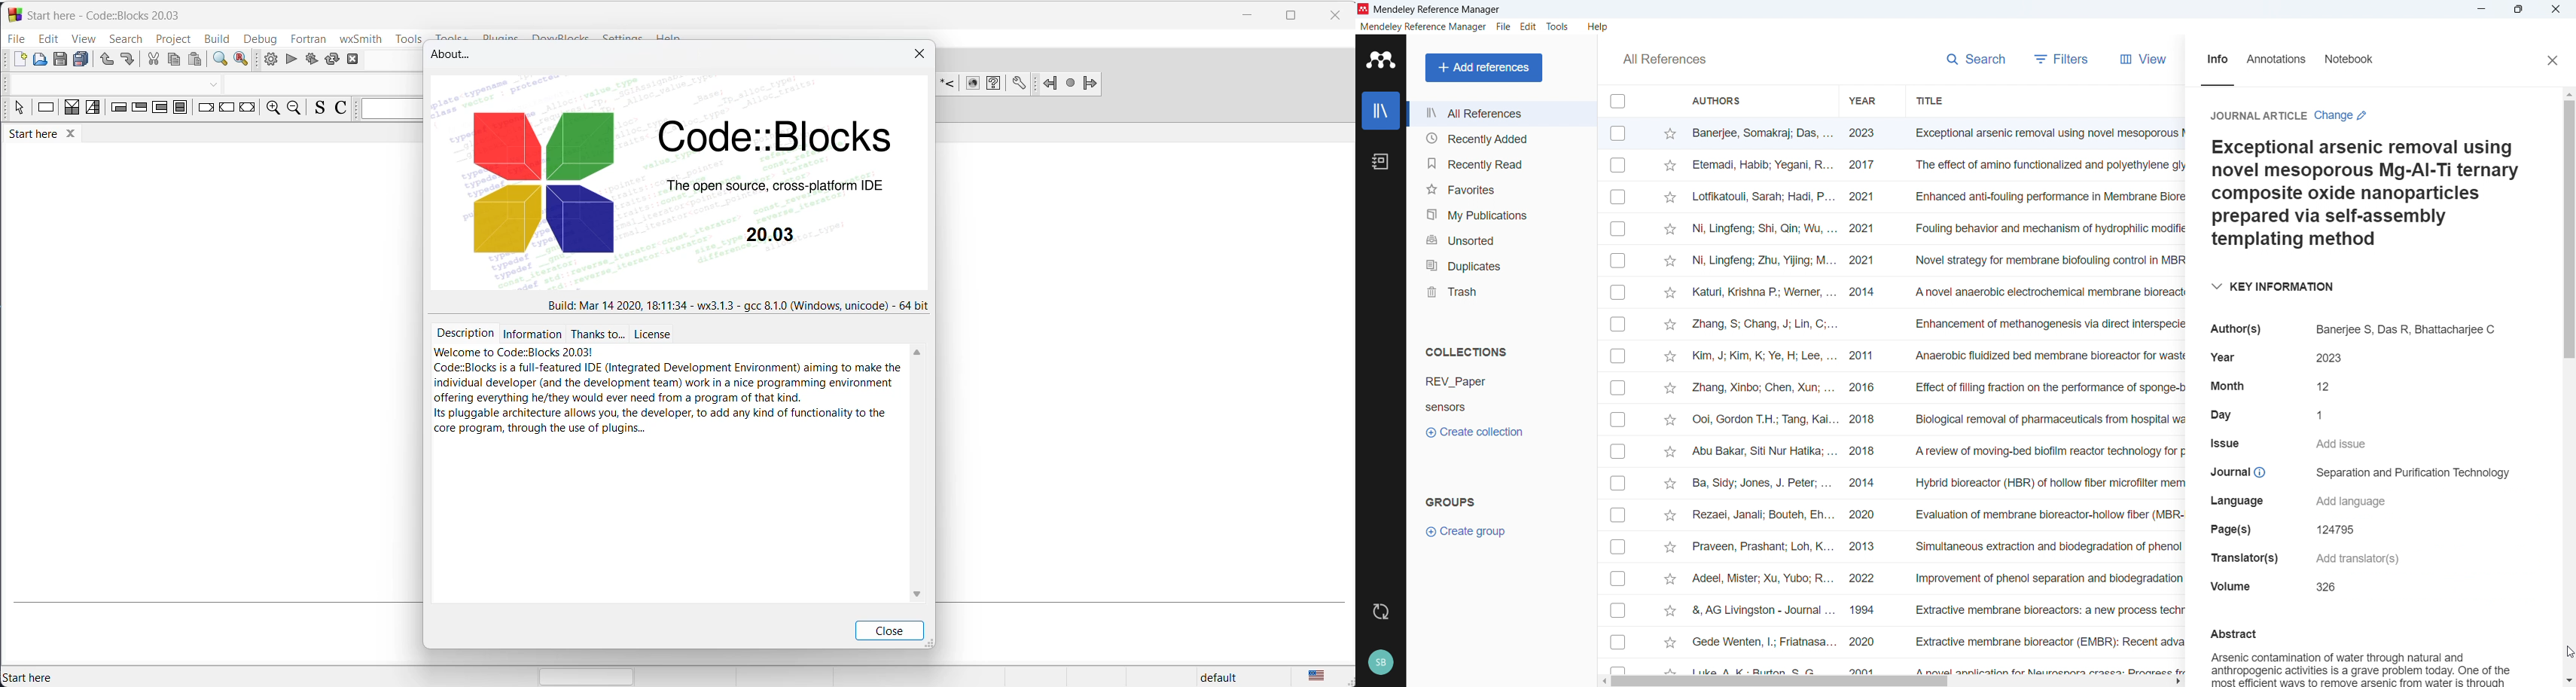 The width and height of the screenshot is (2576, 700). Describe the element at coordinates (1380, 110) in the screenshot. I see `library` at that location.